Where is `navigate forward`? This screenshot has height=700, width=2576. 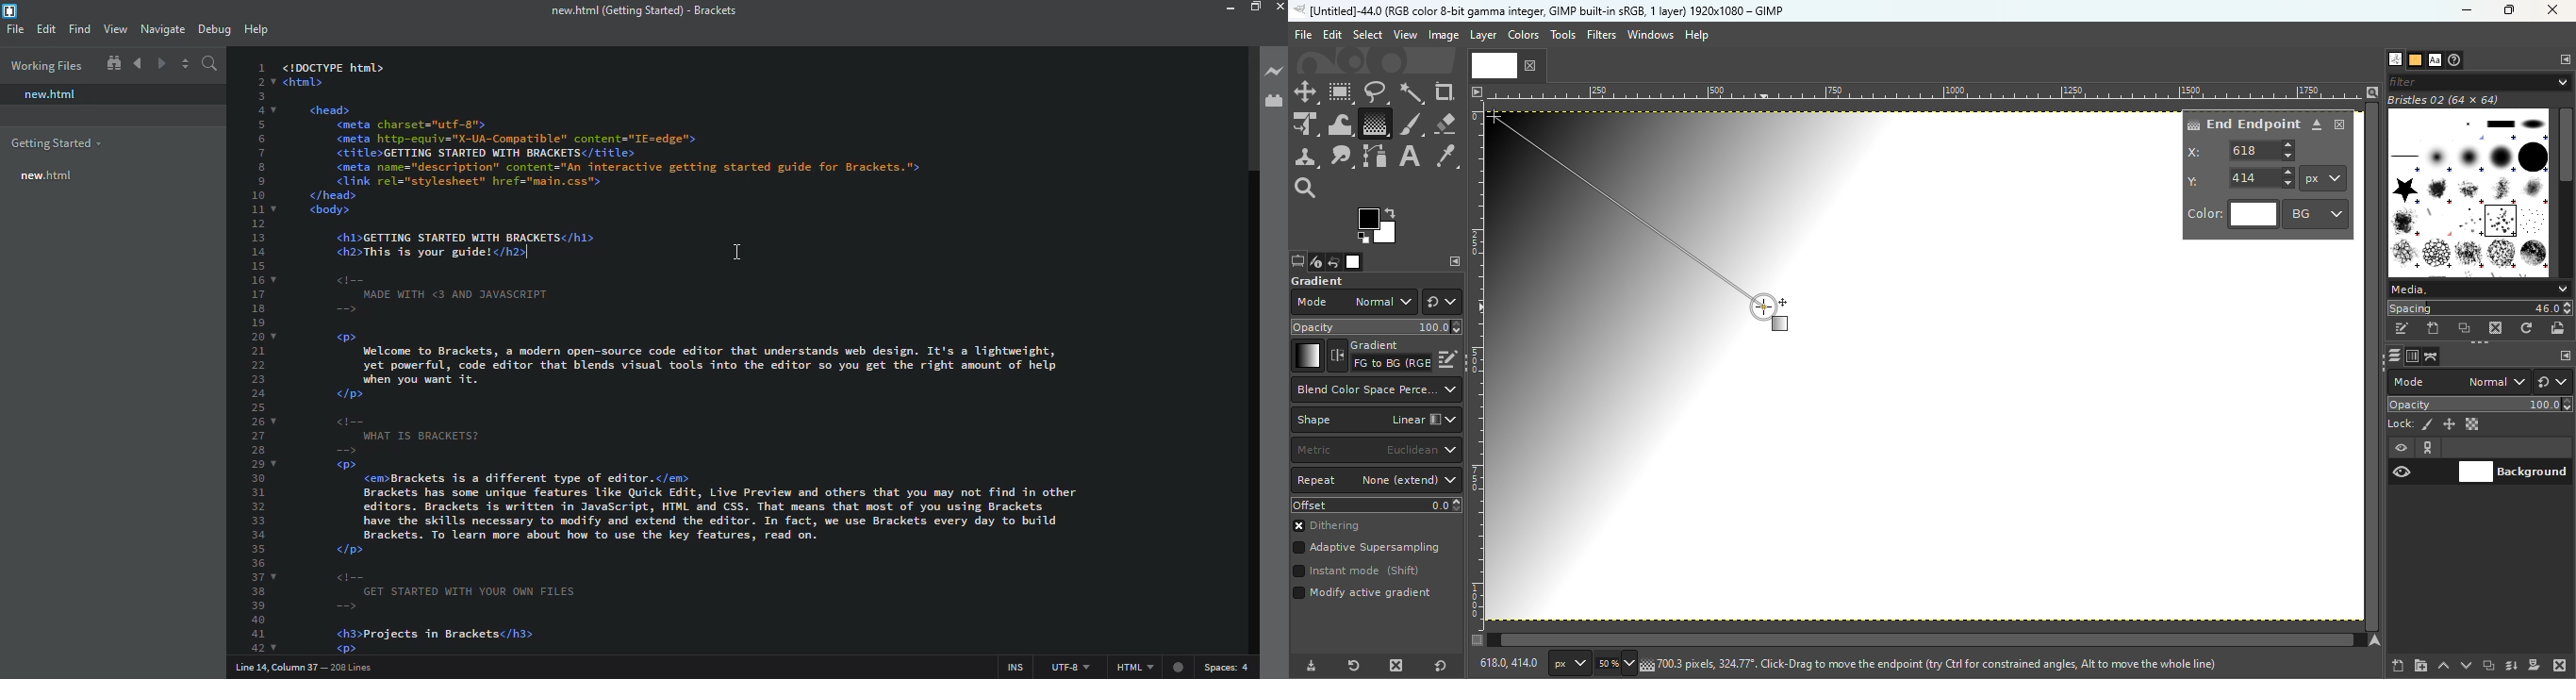 navigate forward is located at coordinates (160, 64).